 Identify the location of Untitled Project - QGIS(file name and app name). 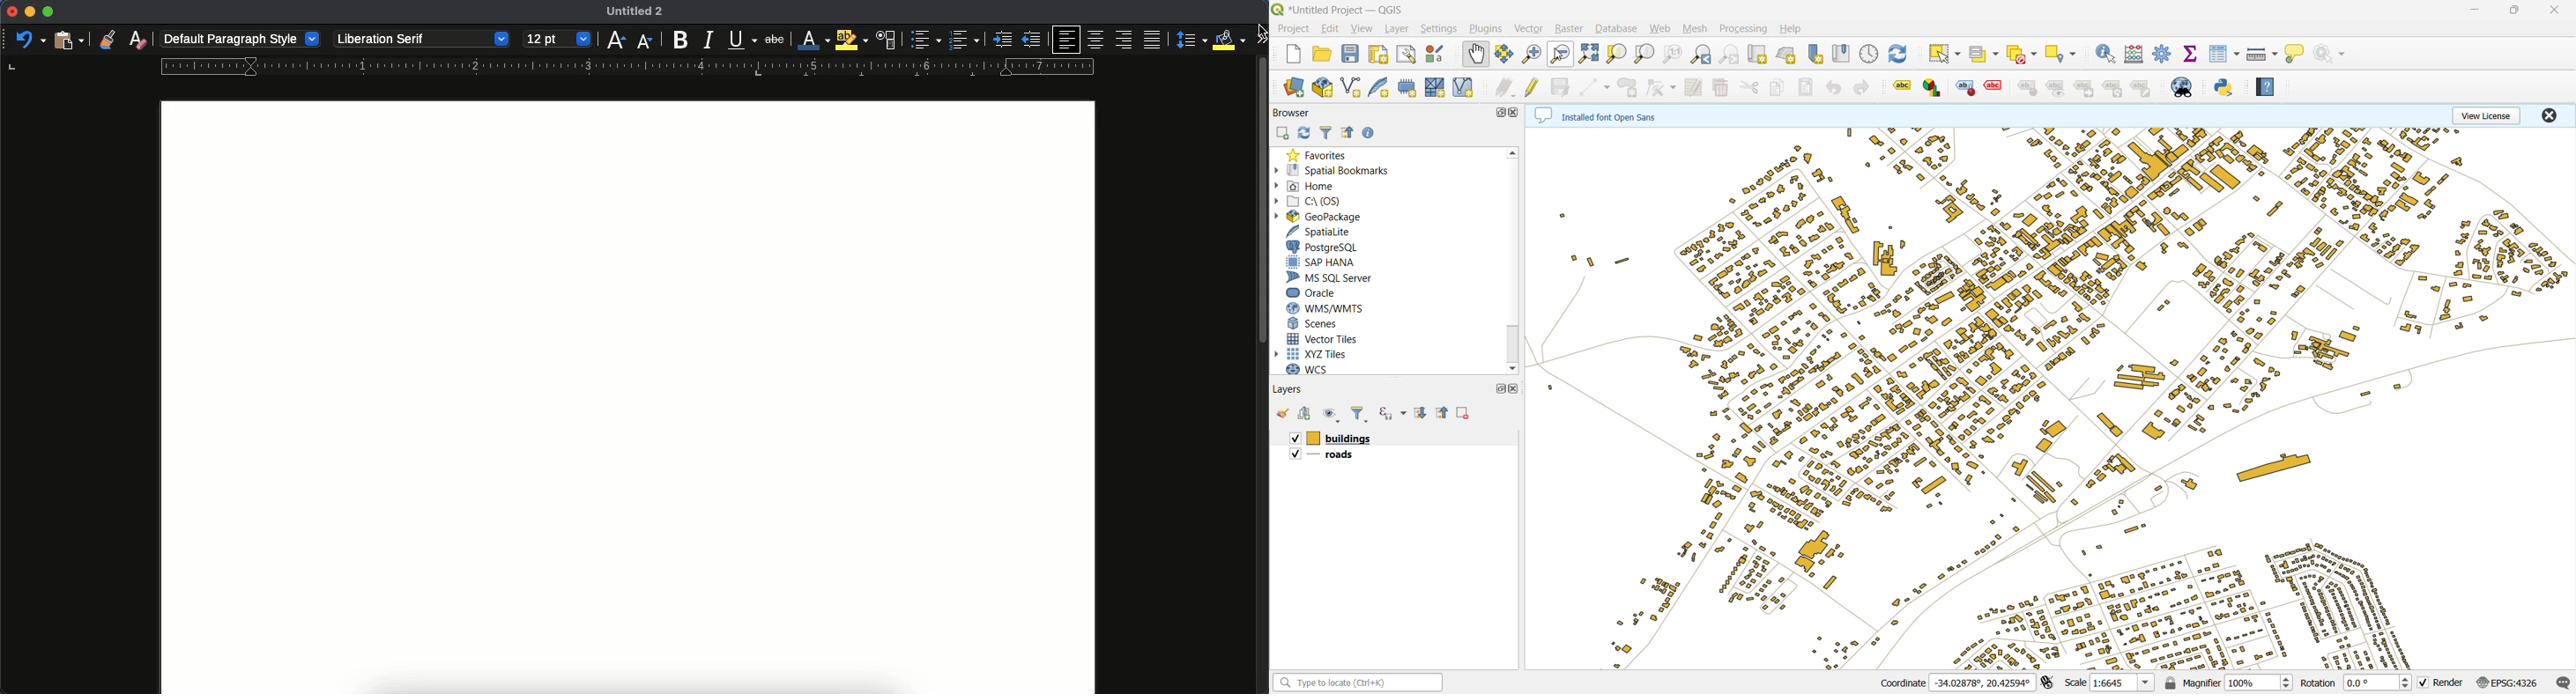
(1343, 9).